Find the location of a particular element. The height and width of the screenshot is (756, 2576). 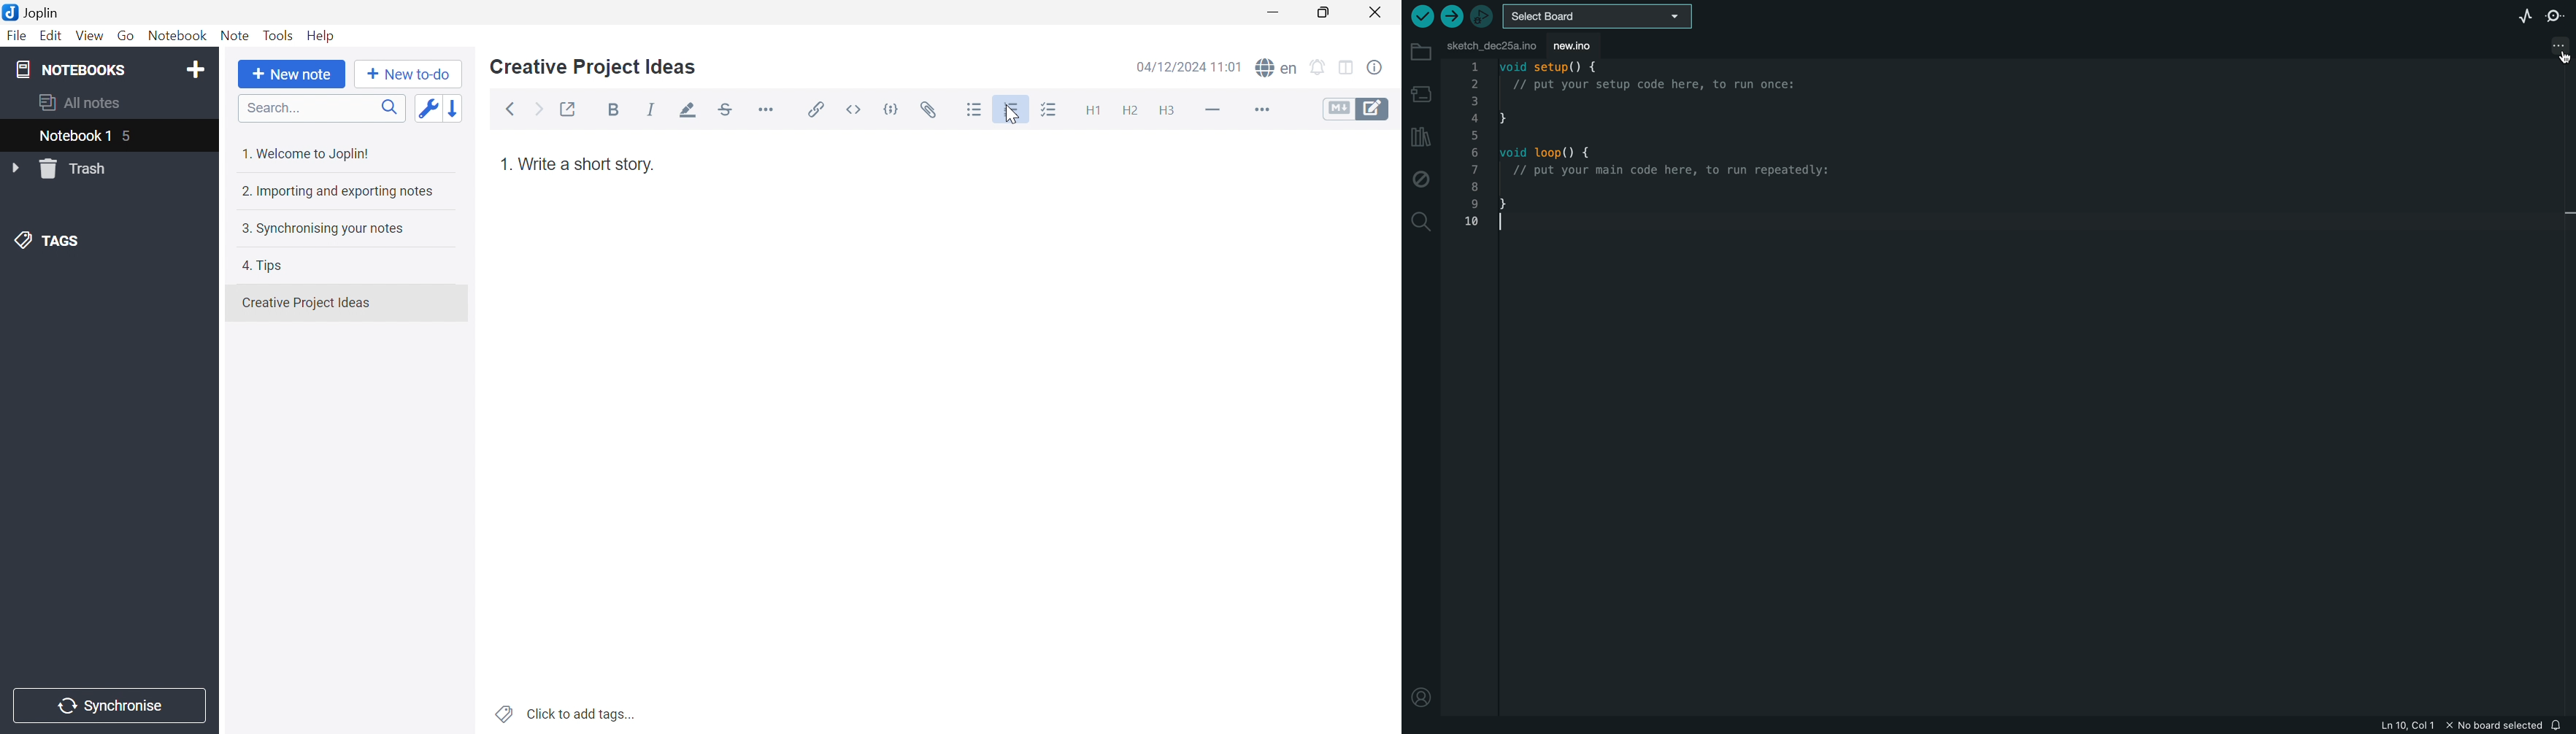

Restore Down is located at coordinates (1330, 14).